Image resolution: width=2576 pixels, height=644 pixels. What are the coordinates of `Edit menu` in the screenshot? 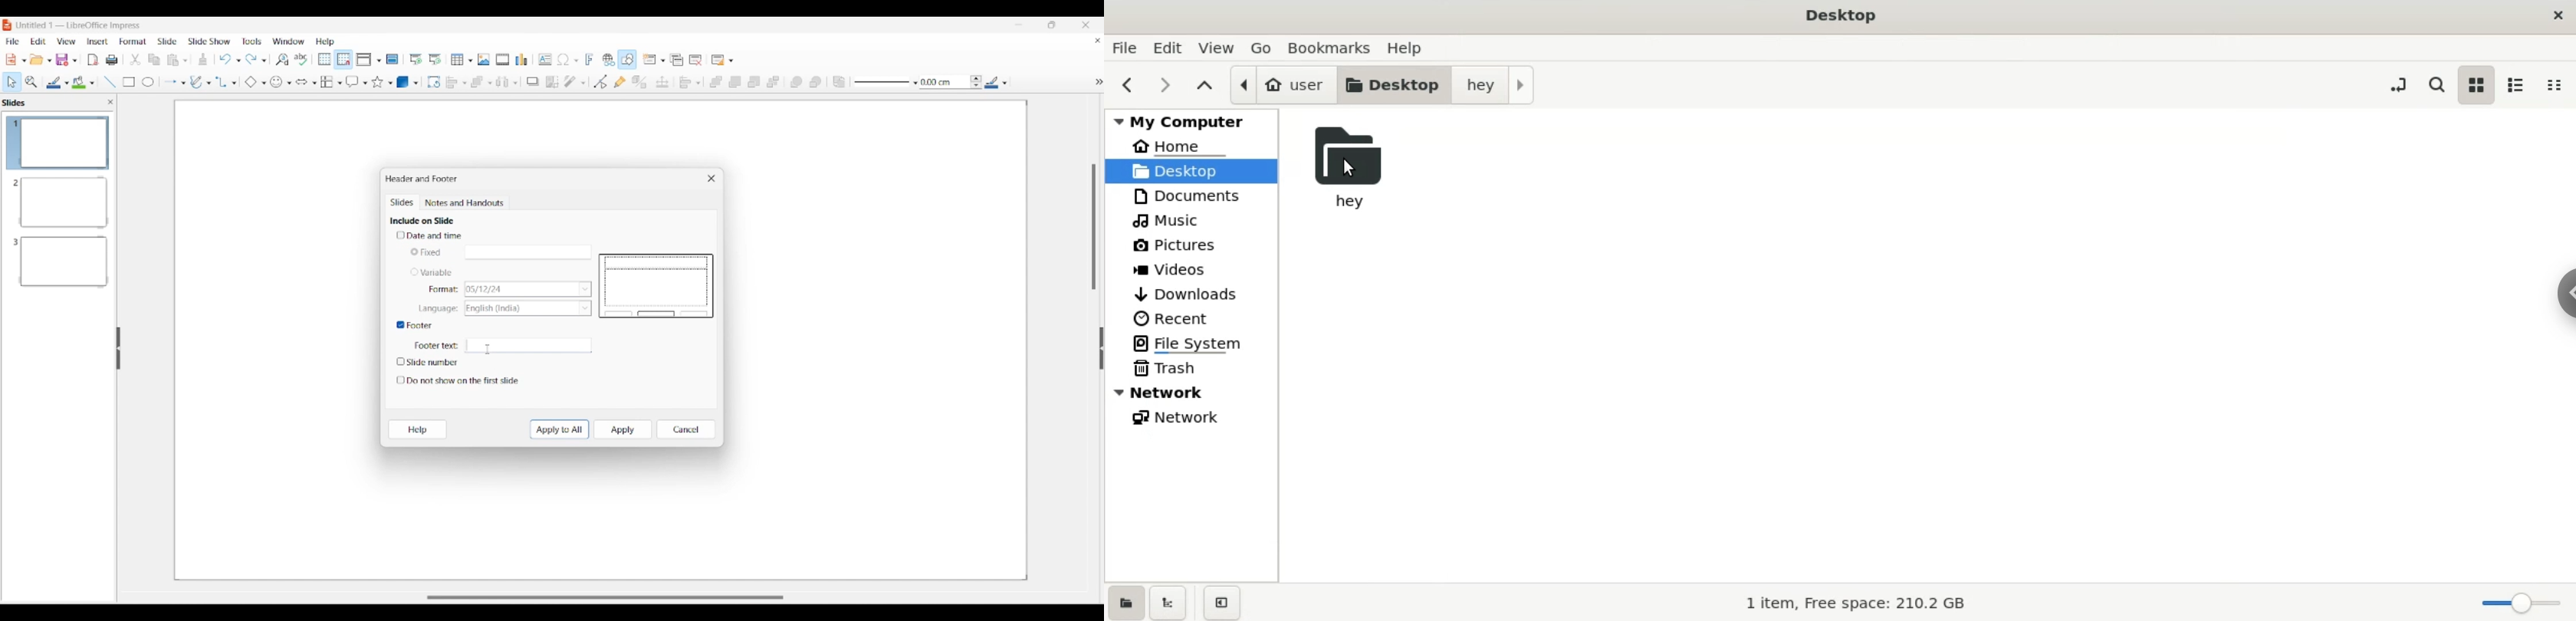 It's located at (39, 41).